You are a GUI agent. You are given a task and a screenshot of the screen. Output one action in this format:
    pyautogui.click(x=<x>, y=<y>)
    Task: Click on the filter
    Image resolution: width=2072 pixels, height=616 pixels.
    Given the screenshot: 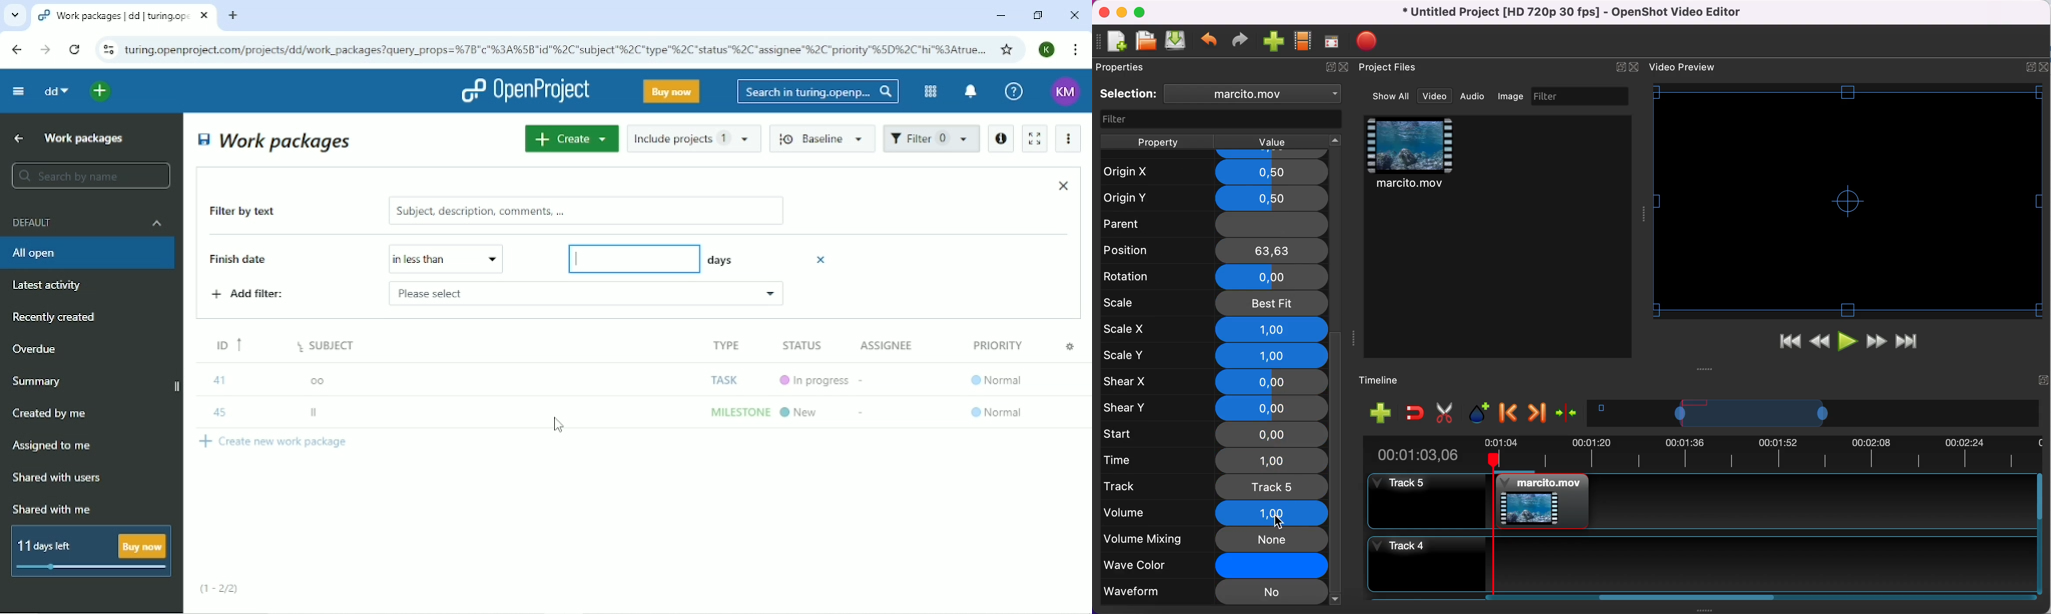 What is the action you would take?
    pyautogui.click(x=1222, y=120)
    